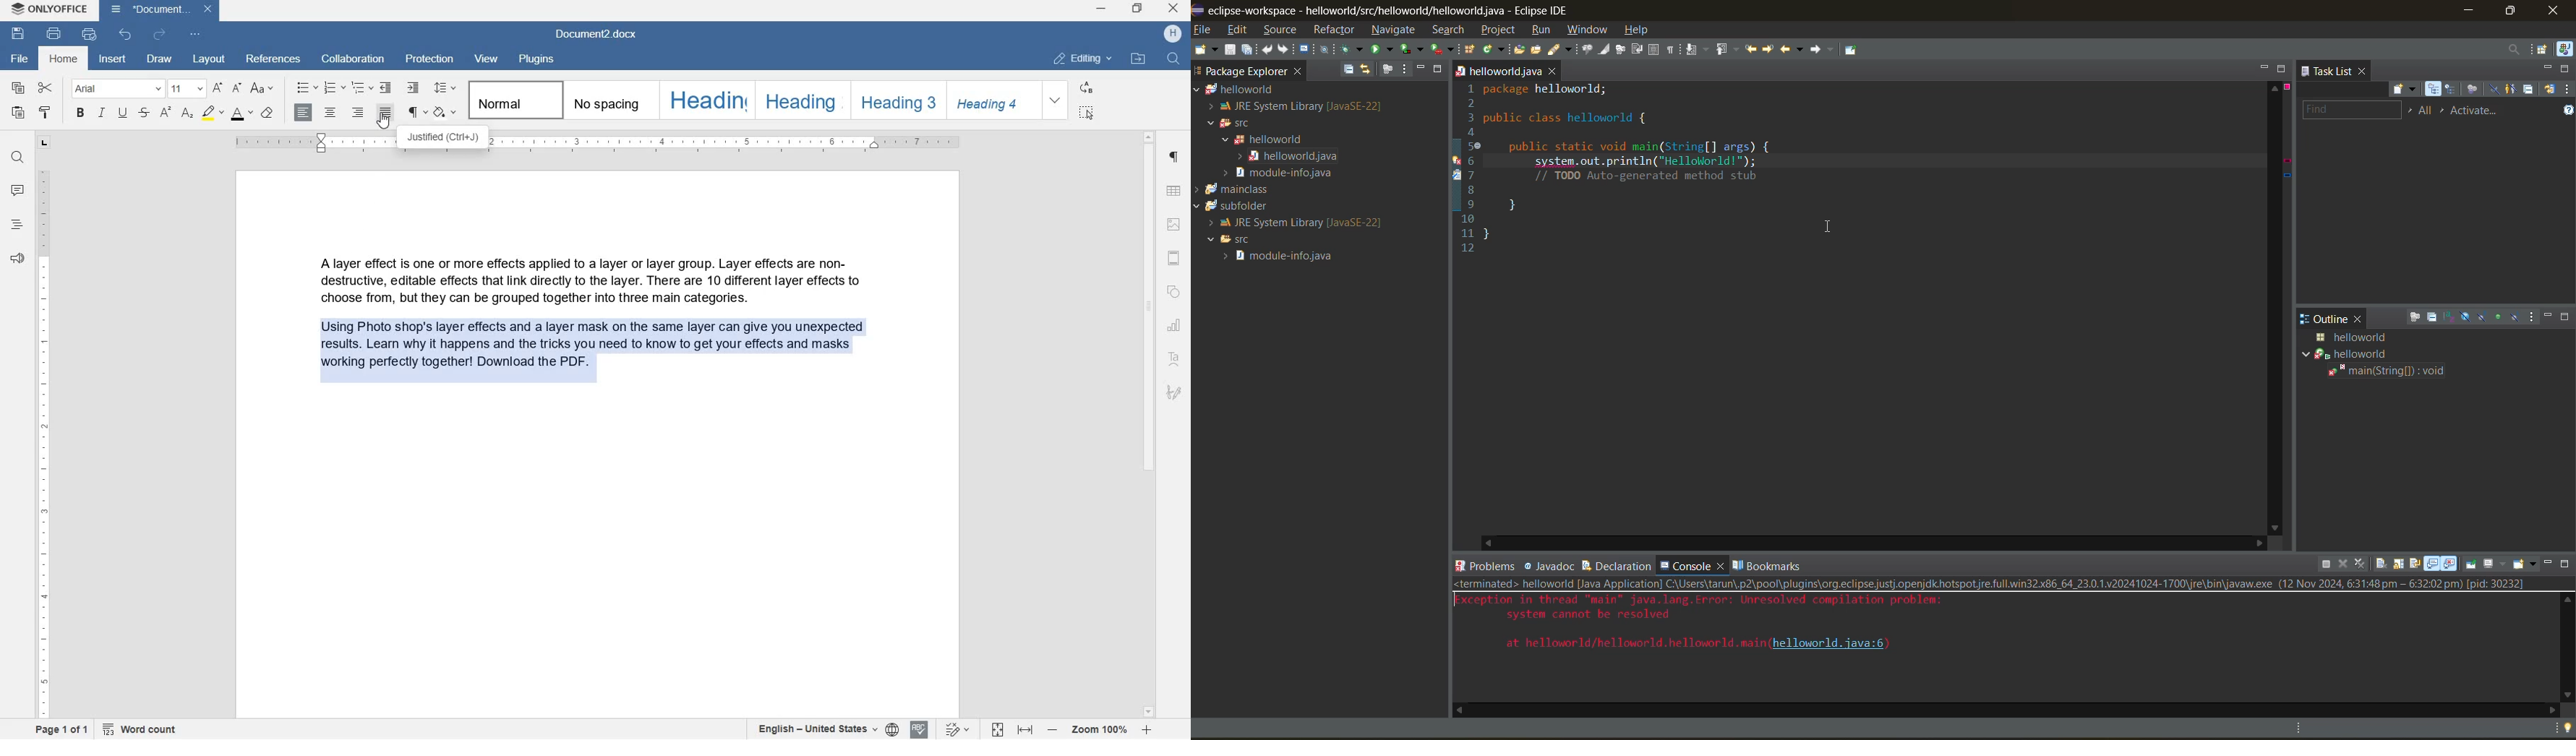 The width and height of the screenshot is (2576, 756). What do you see at coordinates (596, 361) in the screenshot?
I see `Using Photo shop's layer effects and a layer mask on the same layer can give you unexpected
results. Learn why it happens and the tricks you need to know to get your effects and masks
working perfectly together! Download the PDF.` at bounding box center [596, 361].